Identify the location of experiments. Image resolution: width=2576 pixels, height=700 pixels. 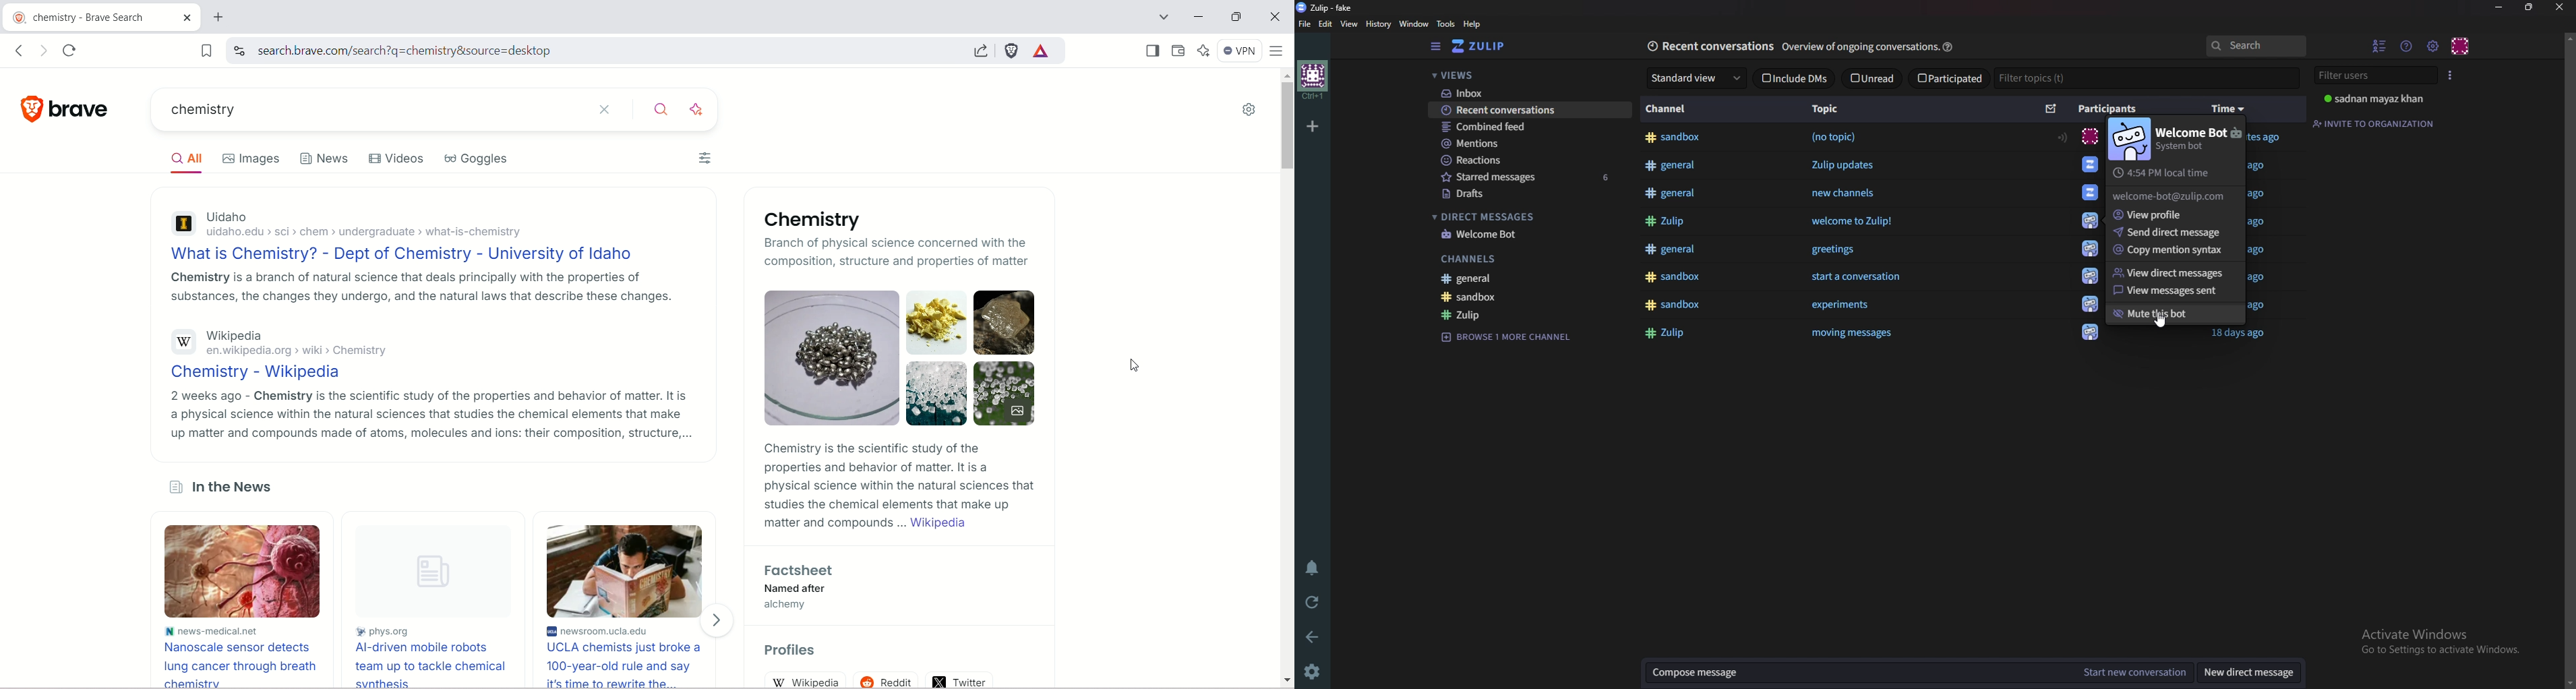
(1845, 306).